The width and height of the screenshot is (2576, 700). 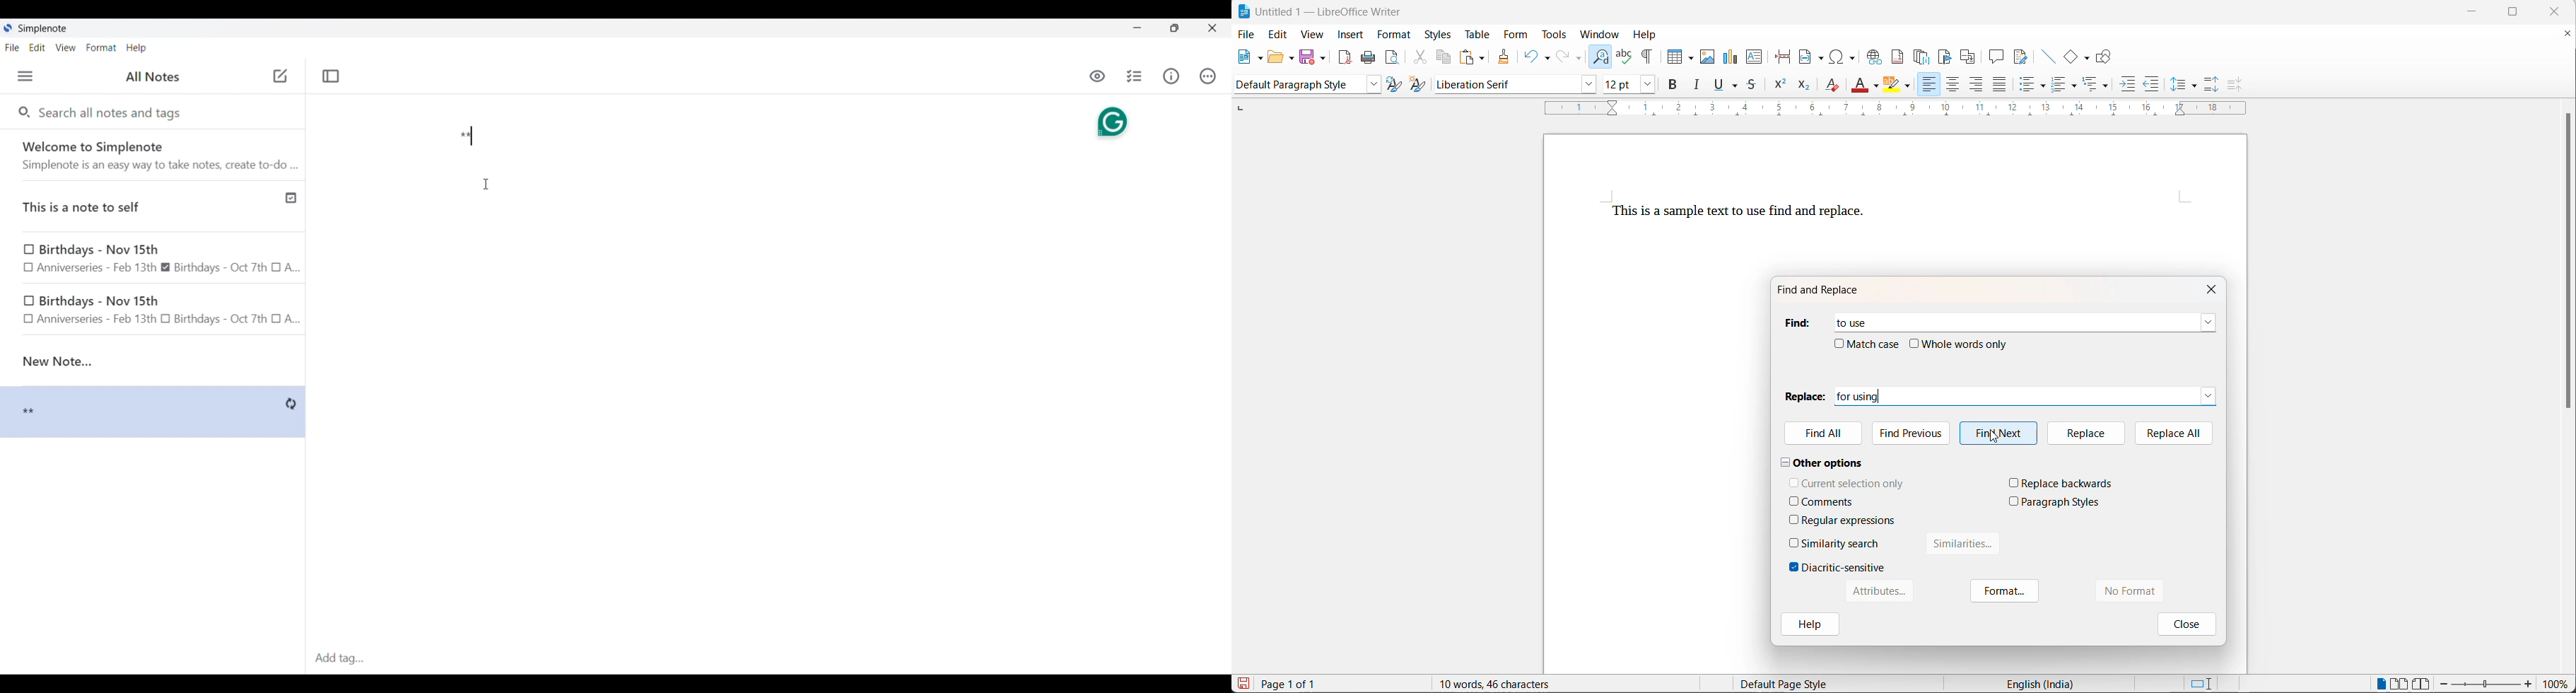 What do you see at coordinates (1915, 344) in the screenshot?
I see `checkbox` at bounding box center [1915, 344].